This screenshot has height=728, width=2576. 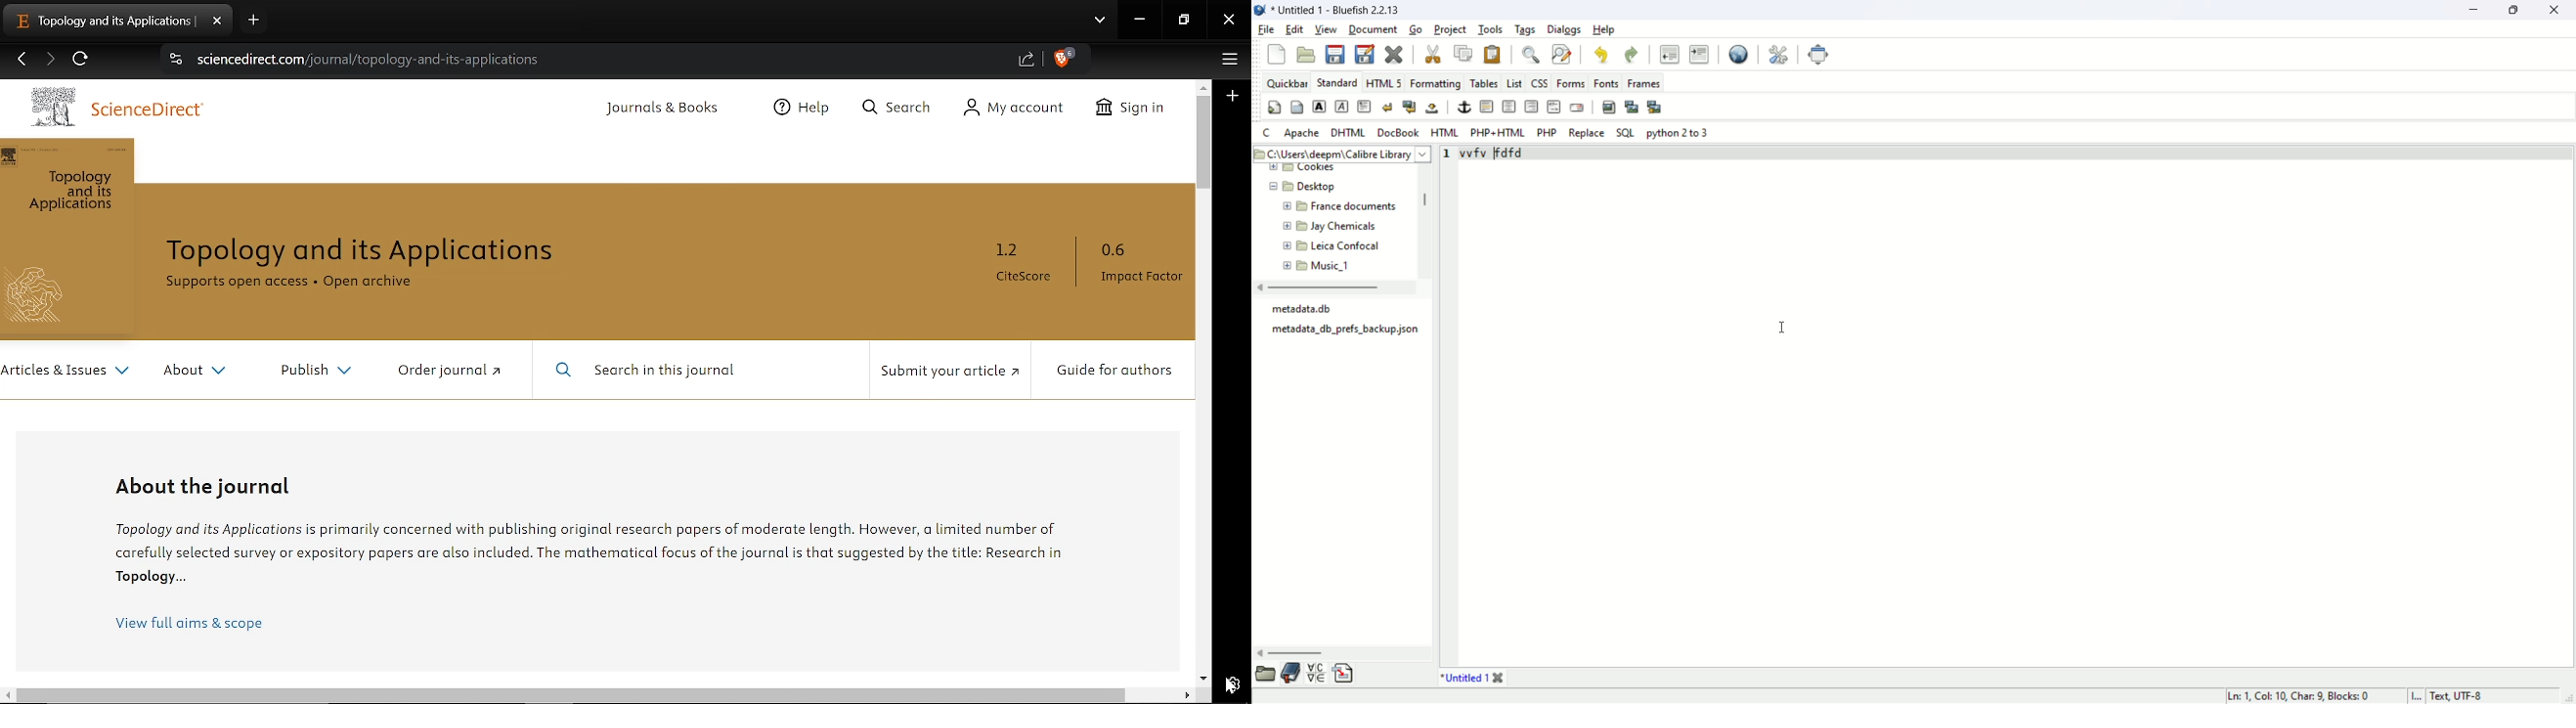 What do you see at coordinates (1204, 678) in the screenshot?
I see `Move down` at bounding box center [1204, 678].